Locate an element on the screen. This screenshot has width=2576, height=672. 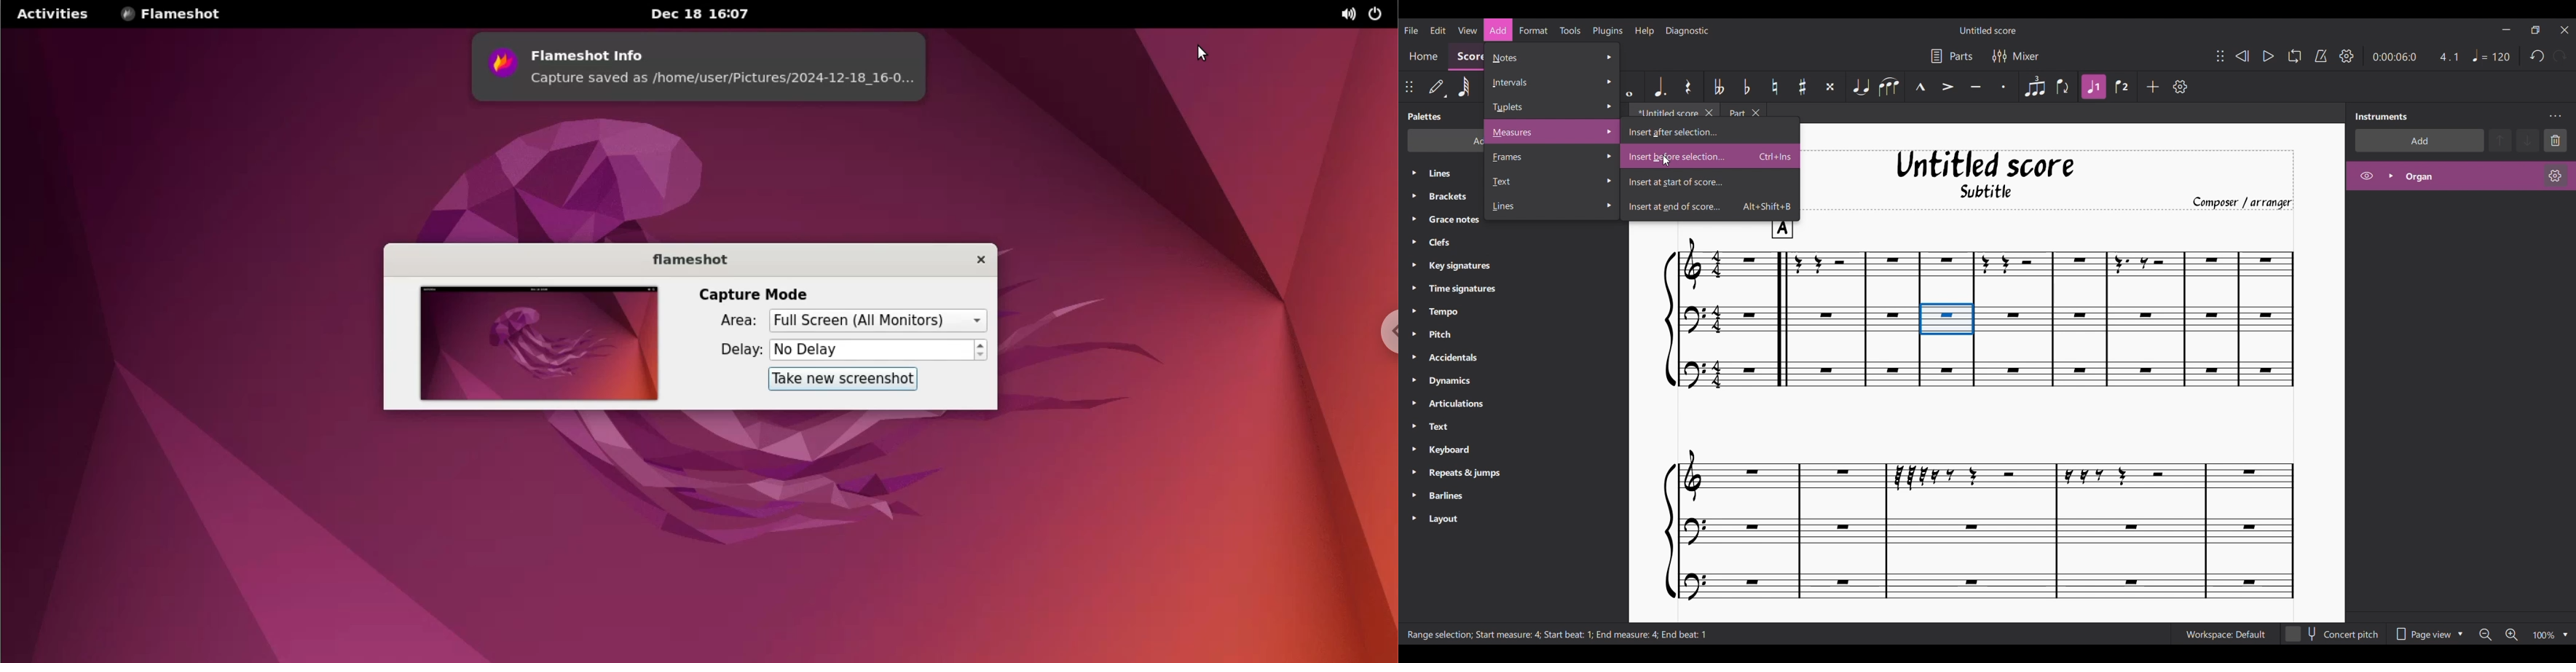
Add is located at coordinates (2153, 87).